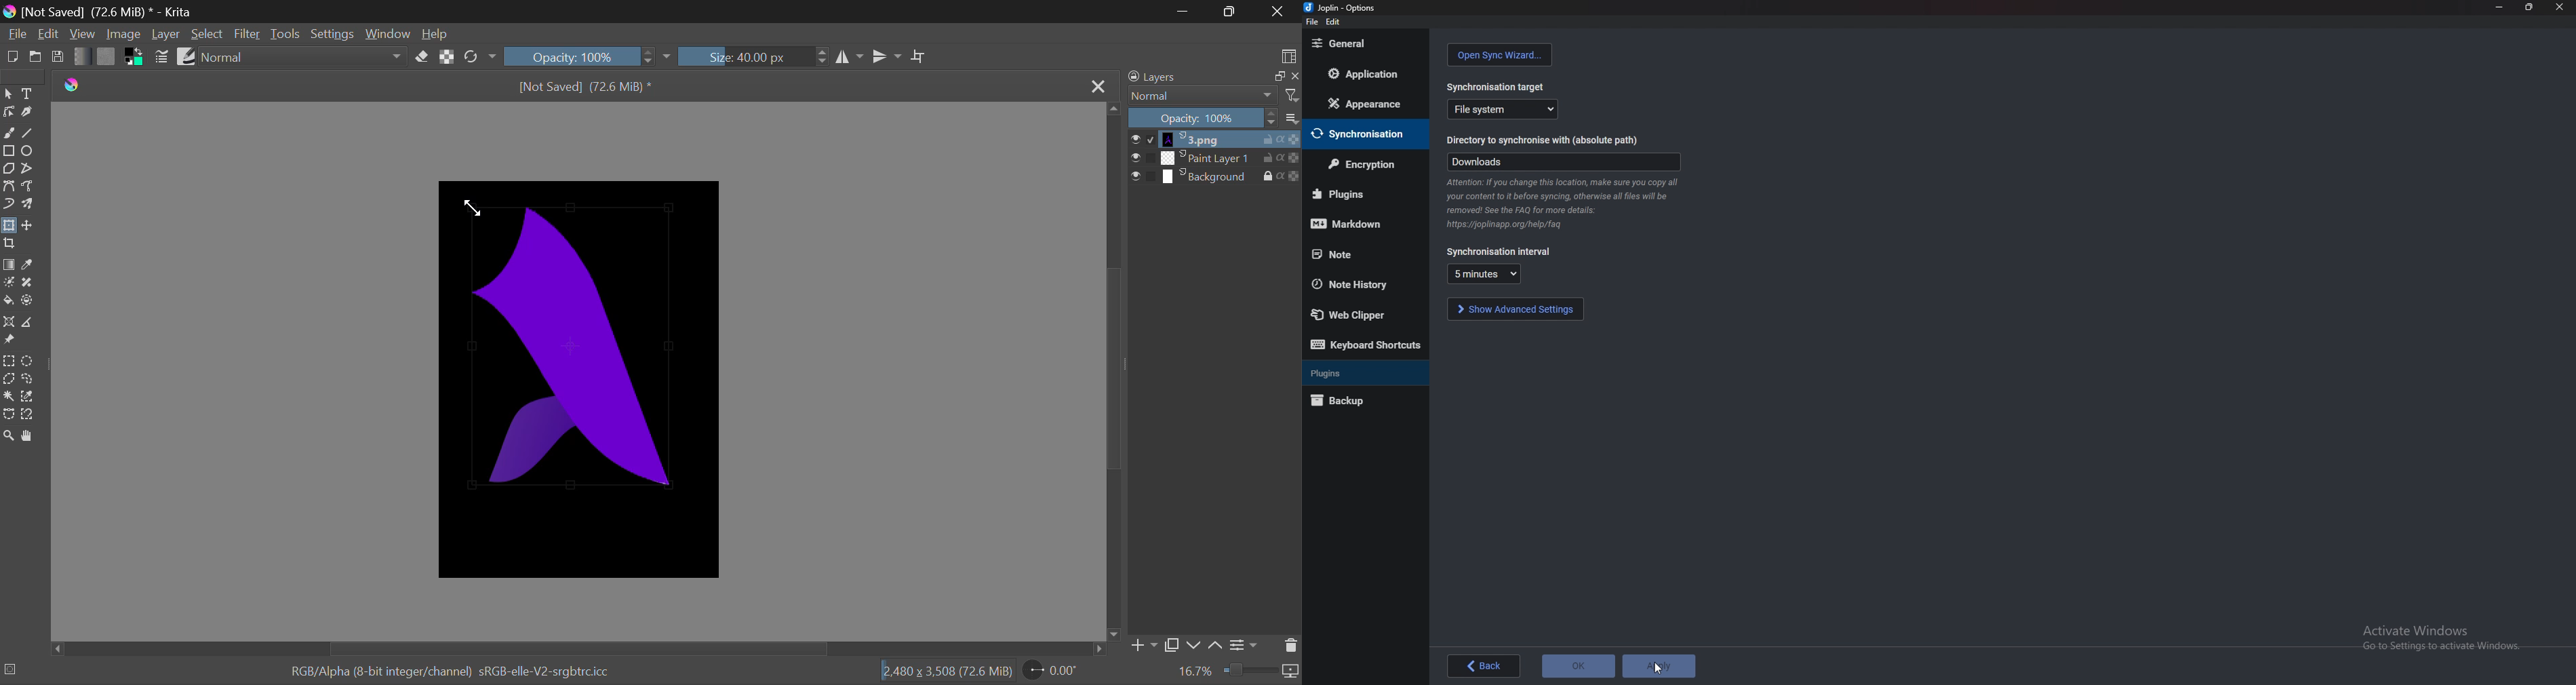 The height and width of the screenshot is (700, 2576). Describe the element at coordinates (1289, 56) in the screenshot. I see `Choose Workspace` at that location.